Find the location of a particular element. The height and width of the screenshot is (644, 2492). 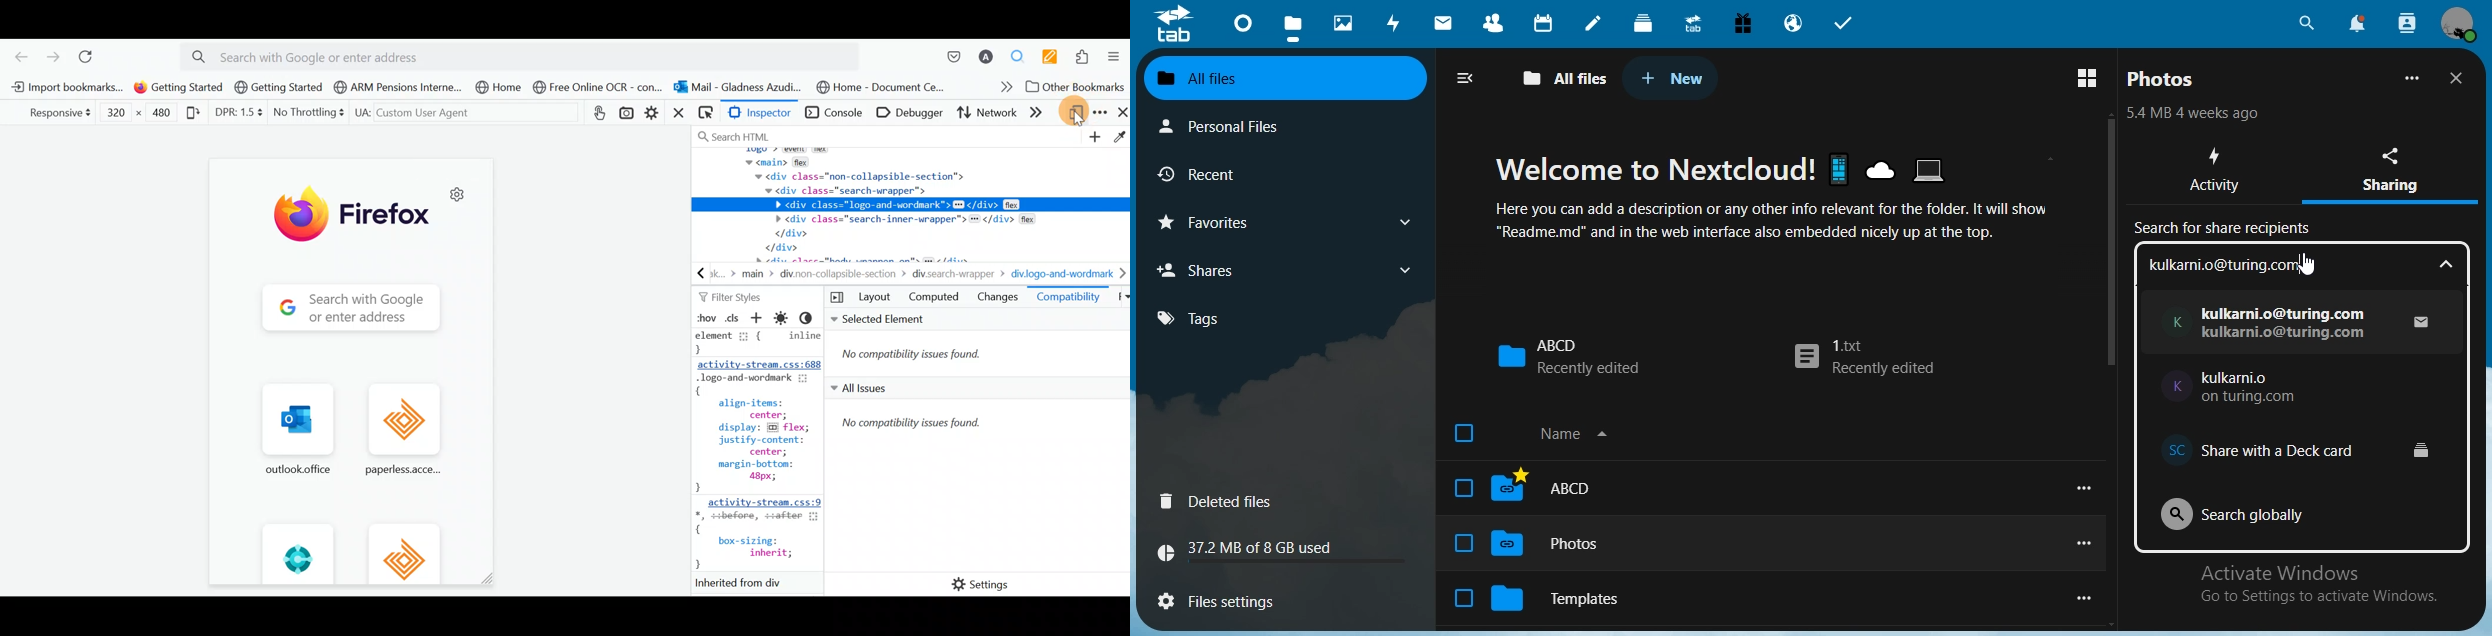

... is located at coordinates (2413, 78).